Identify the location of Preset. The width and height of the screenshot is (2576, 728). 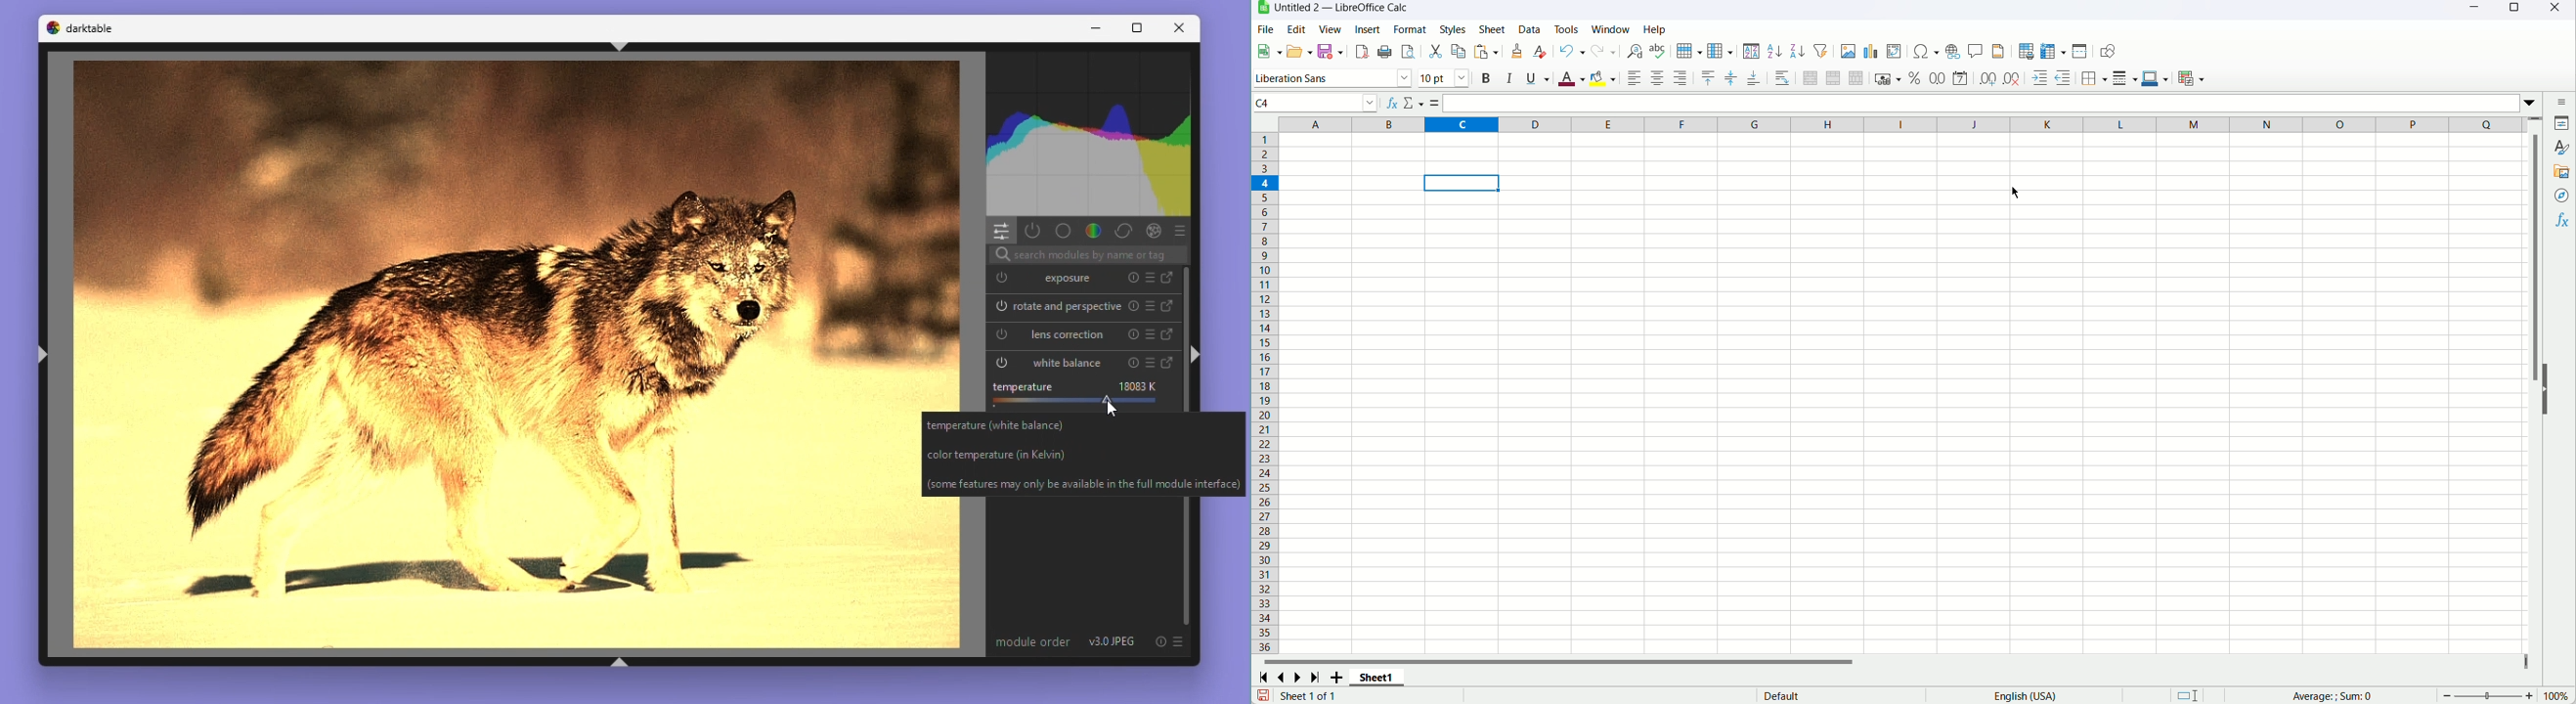
(1151, 335).